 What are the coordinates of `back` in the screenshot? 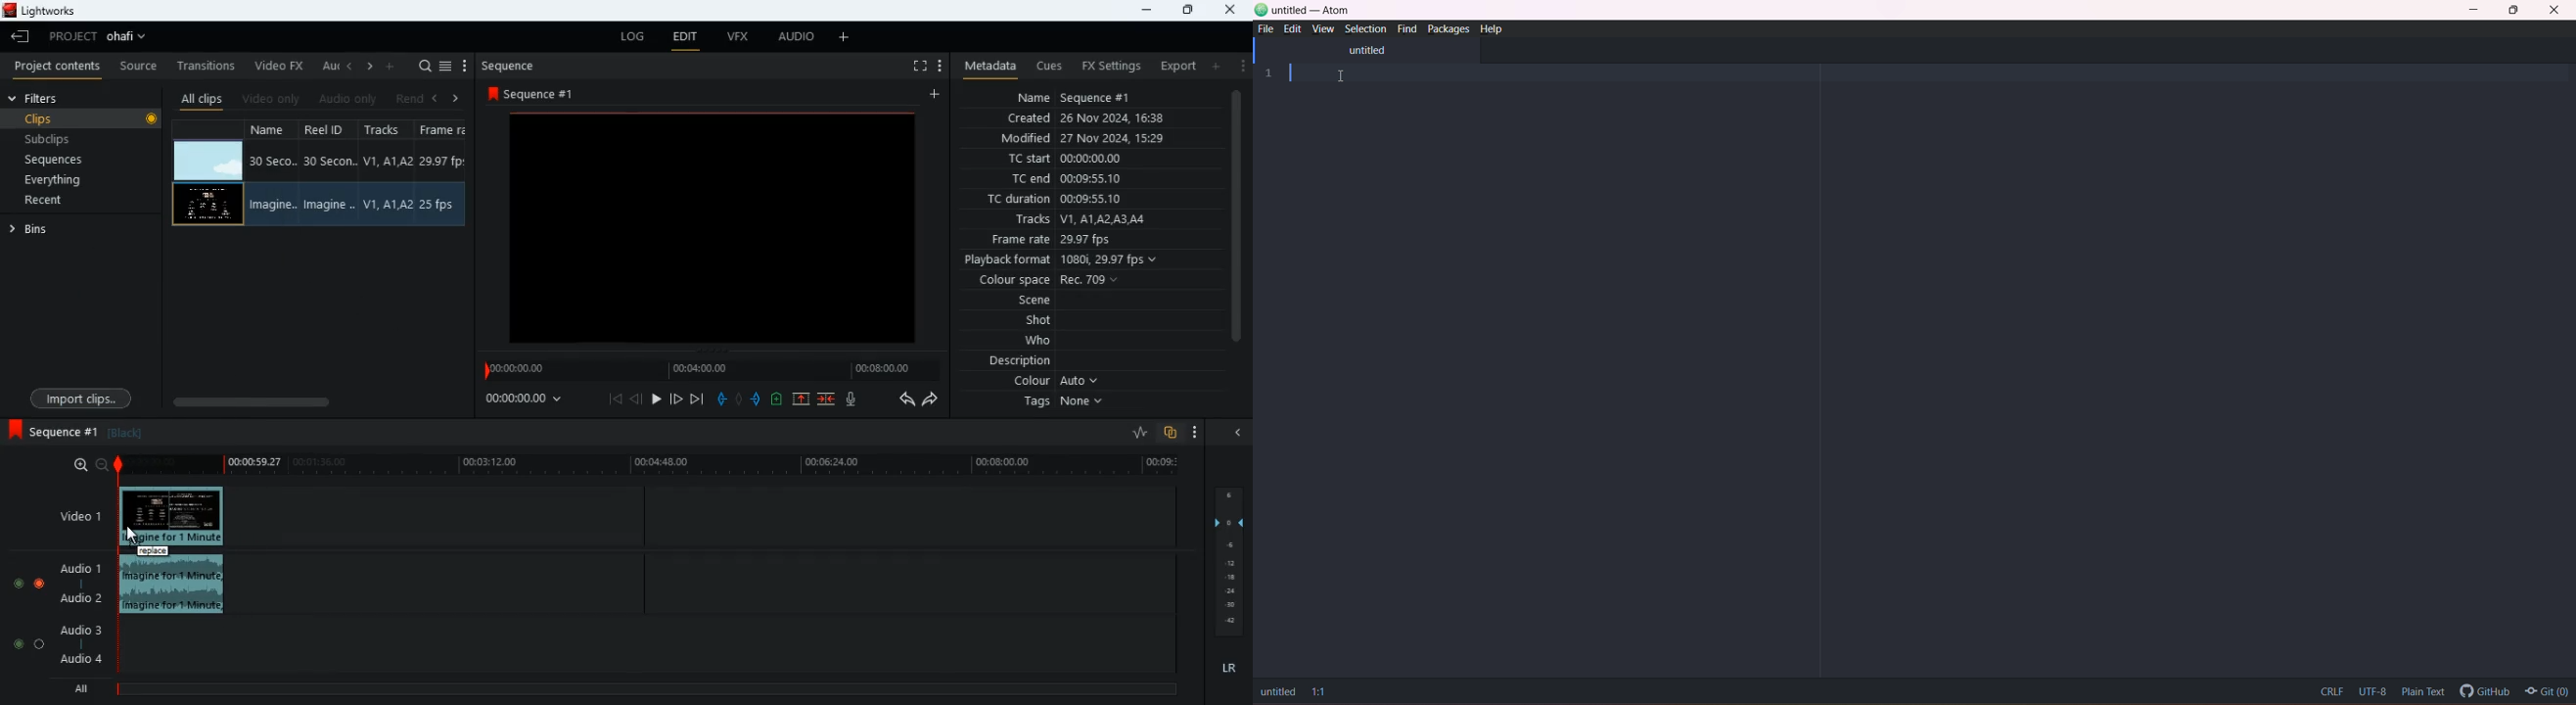 It's located at (434, 99).